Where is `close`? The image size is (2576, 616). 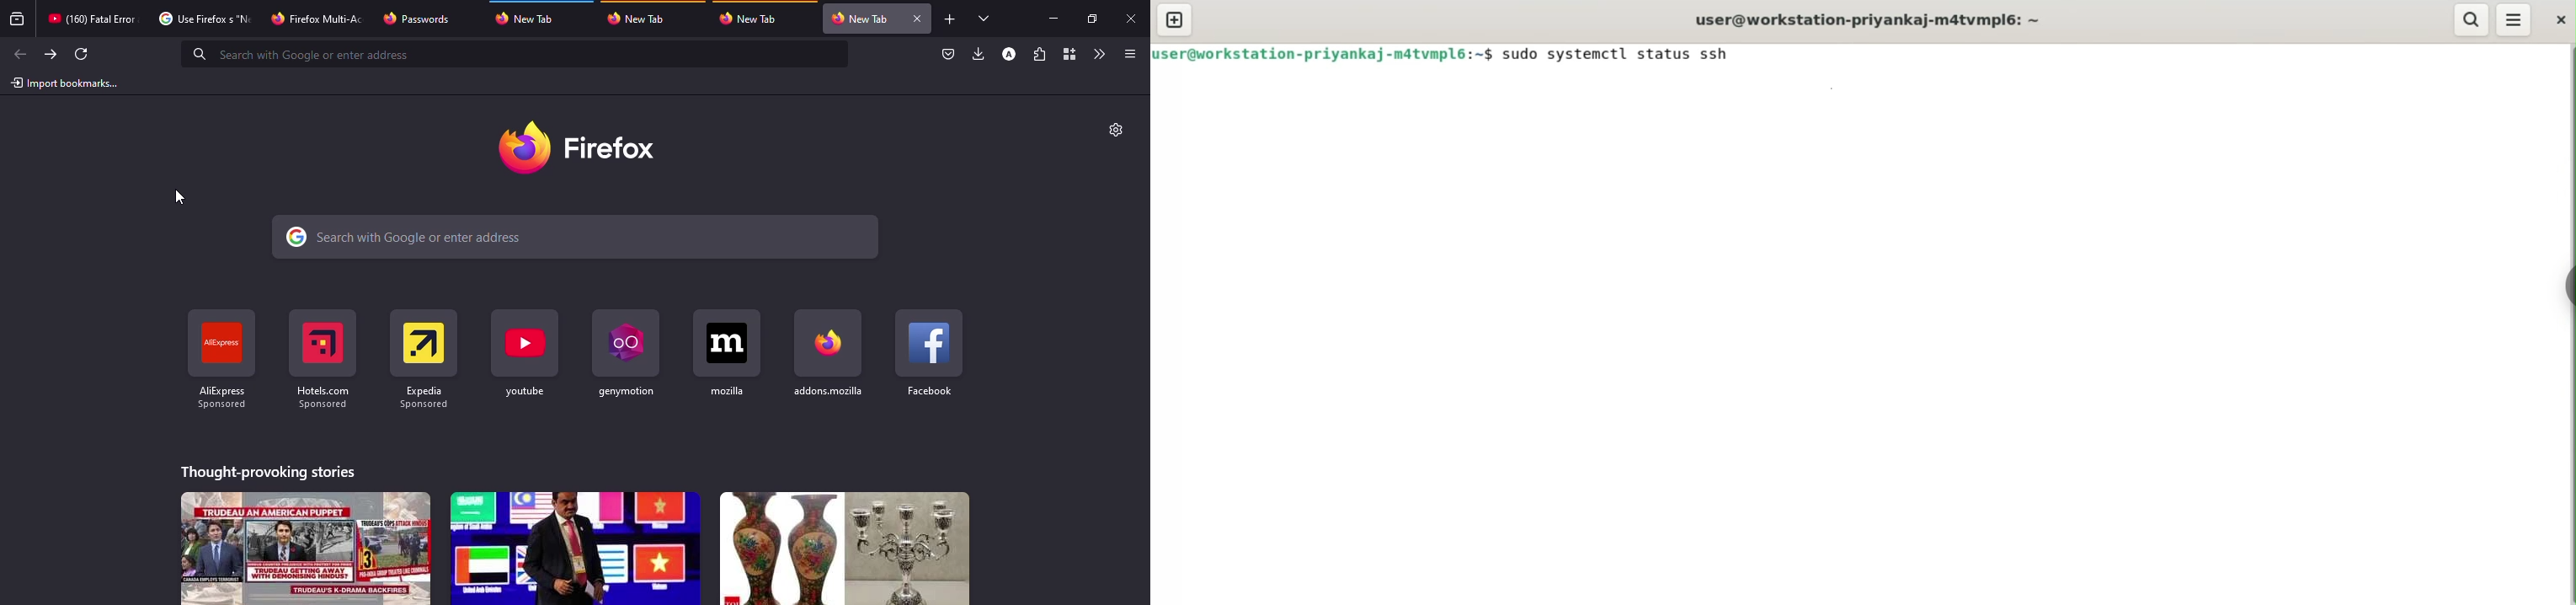
close is located at coordinates (2558, 20).